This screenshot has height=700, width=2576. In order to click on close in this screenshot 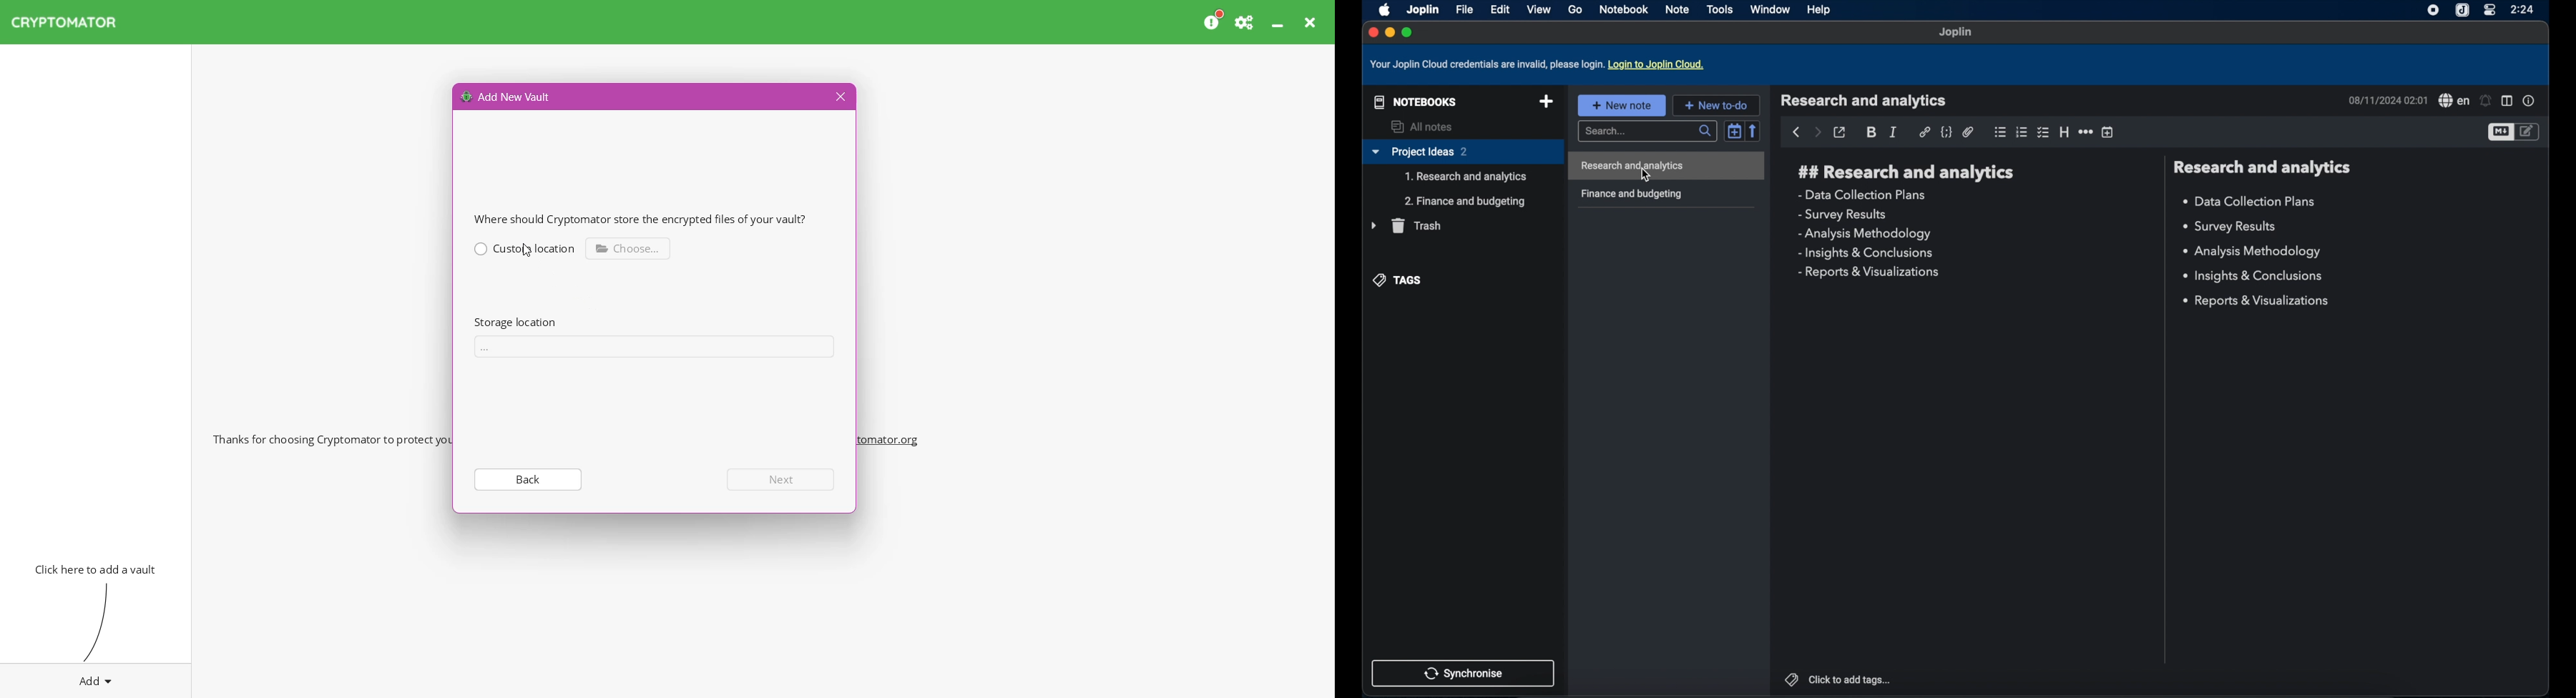, I will do `click(1372, 32)`.